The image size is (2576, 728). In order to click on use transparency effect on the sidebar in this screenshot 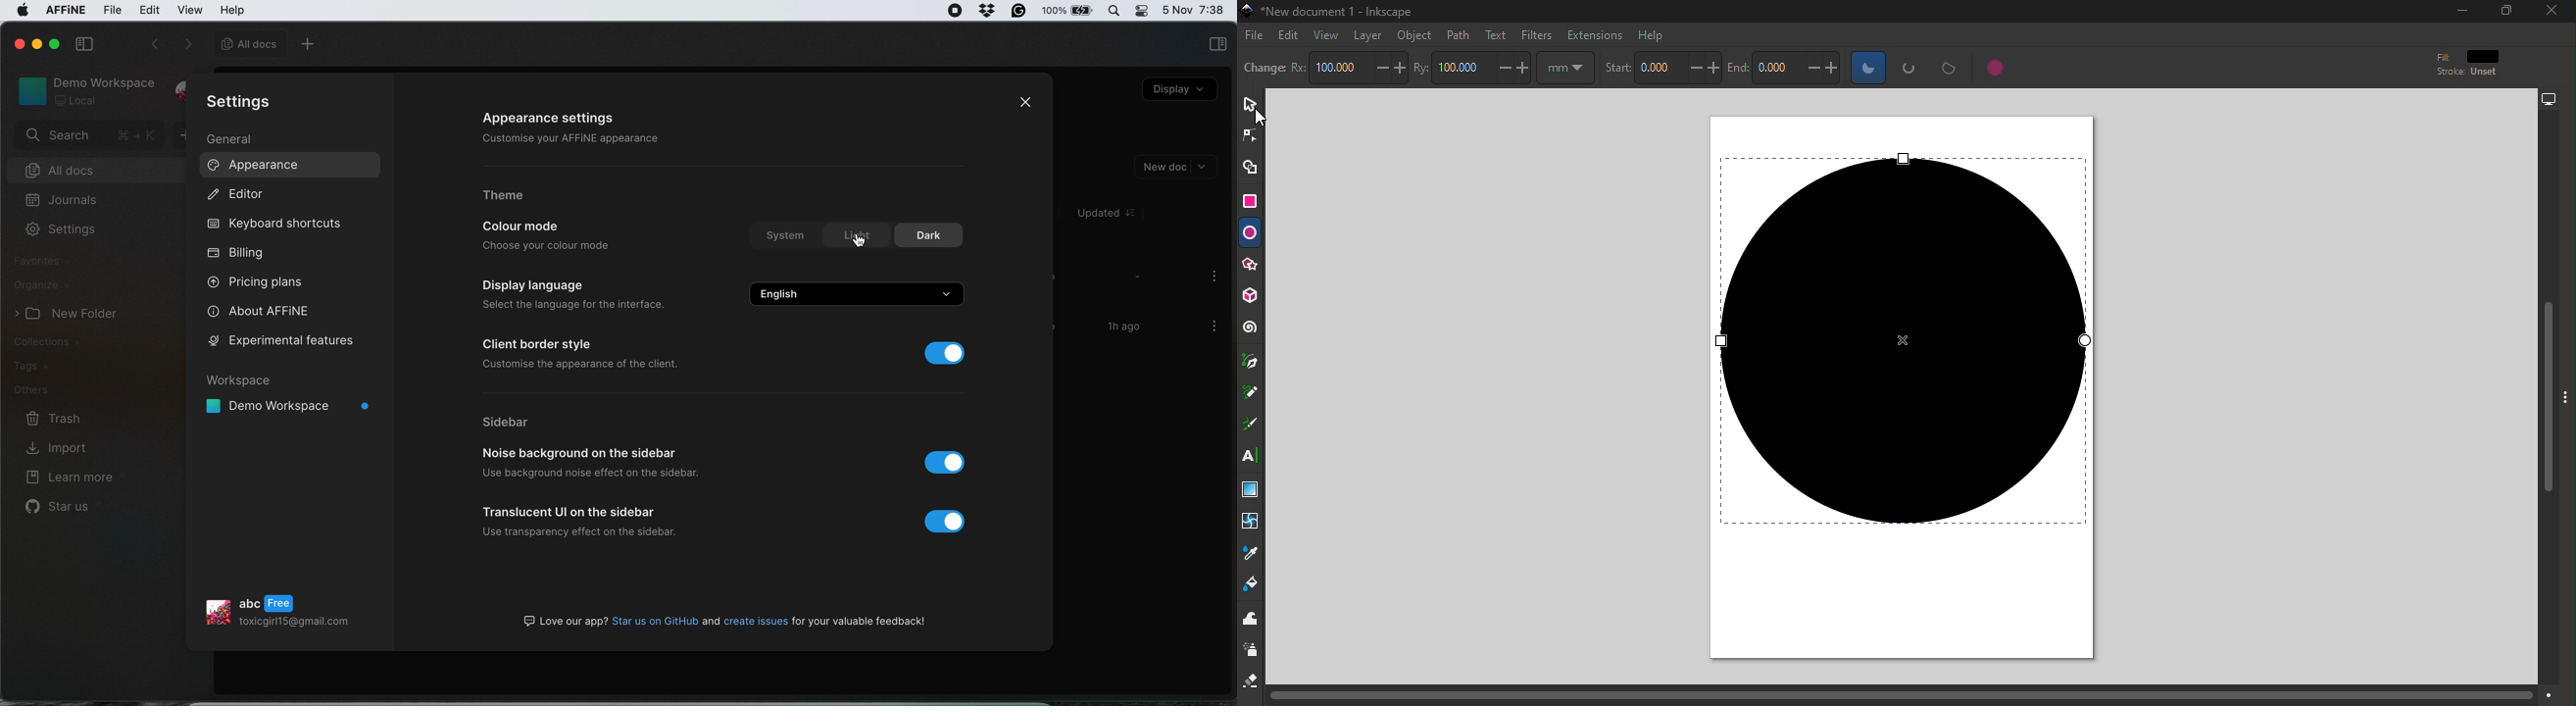, I will do `click(581, 530)`.